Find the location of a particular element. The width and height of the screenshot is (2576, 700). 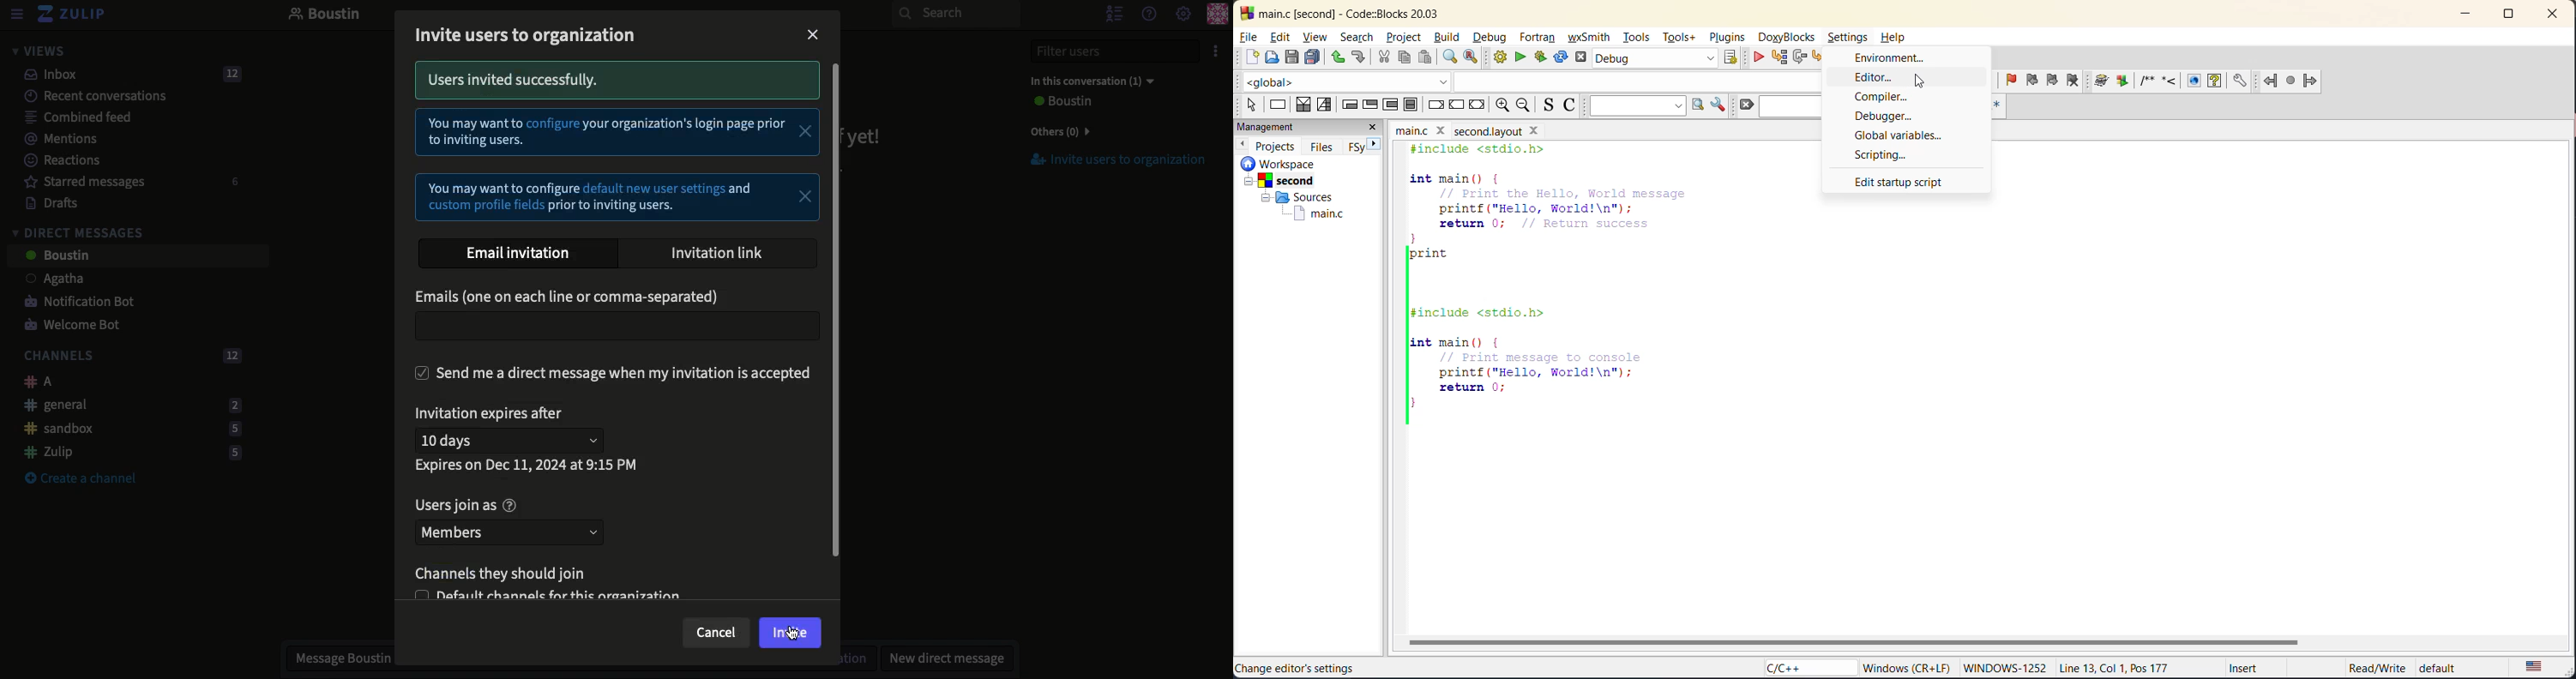

Hide users list is located at coordinates (1112, 13).